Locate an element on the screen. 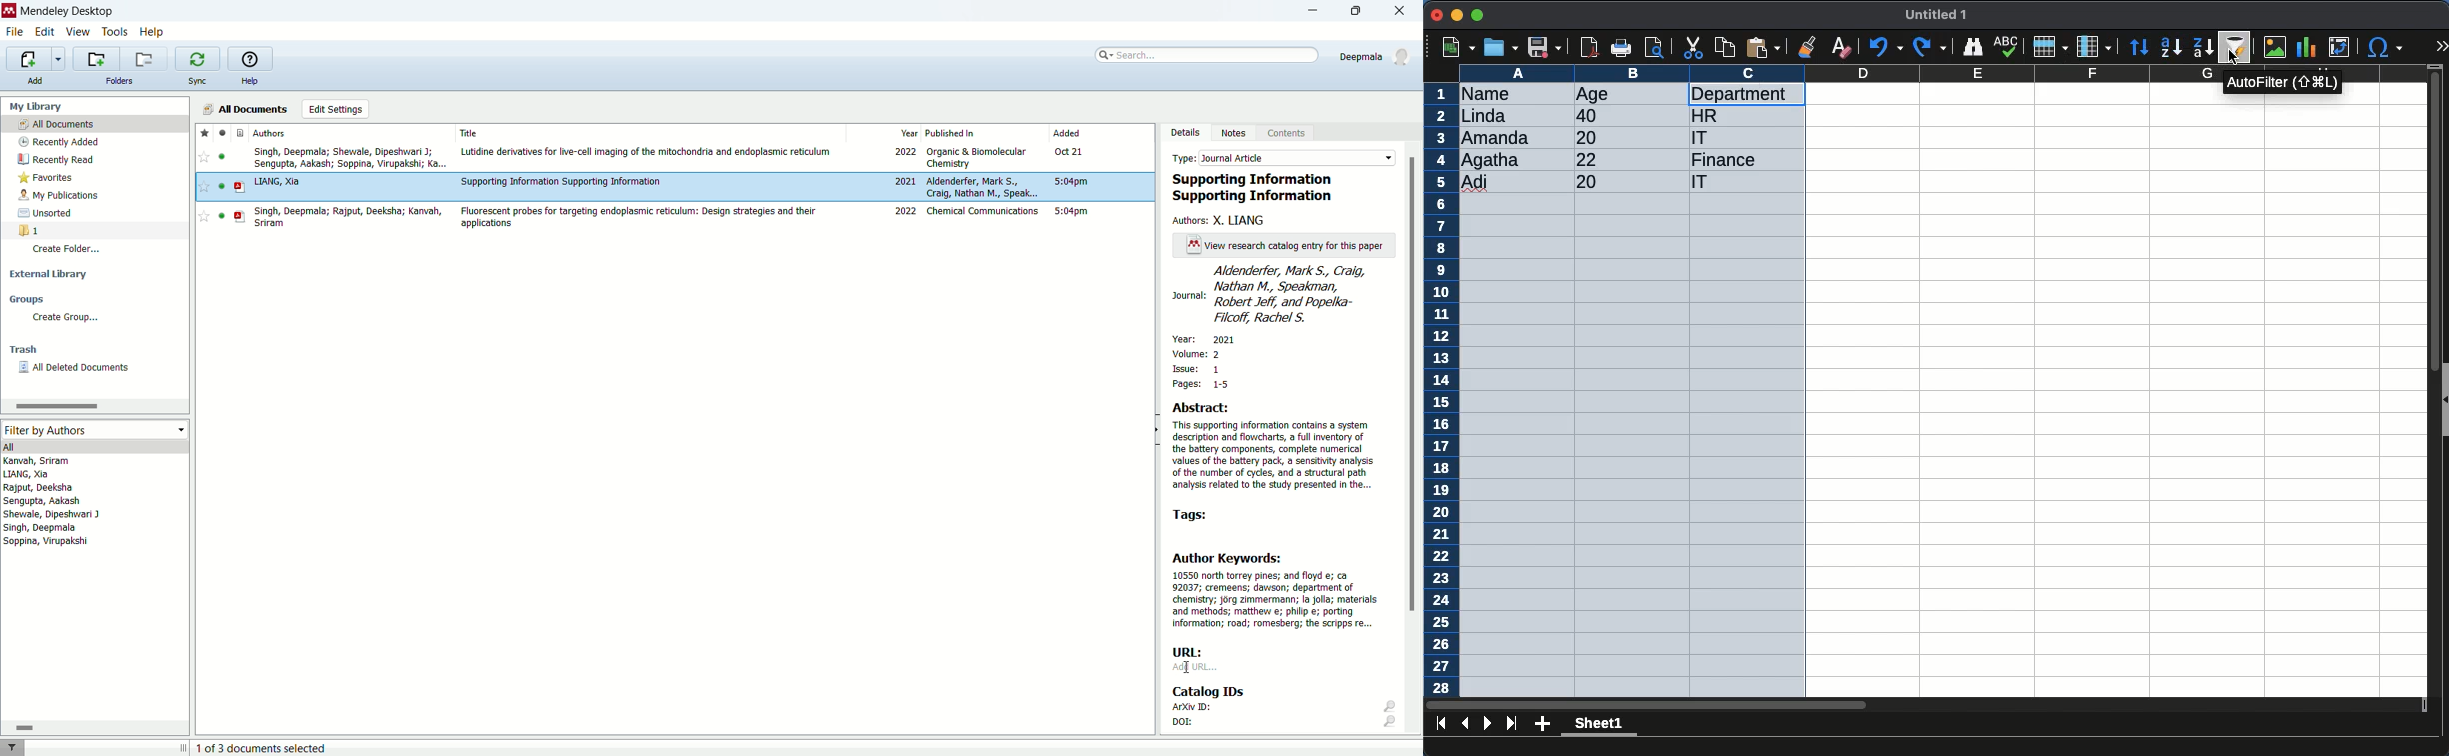 The width and height of the screenshot is (2464, 756). rows is located at coordinates (2049, 47).